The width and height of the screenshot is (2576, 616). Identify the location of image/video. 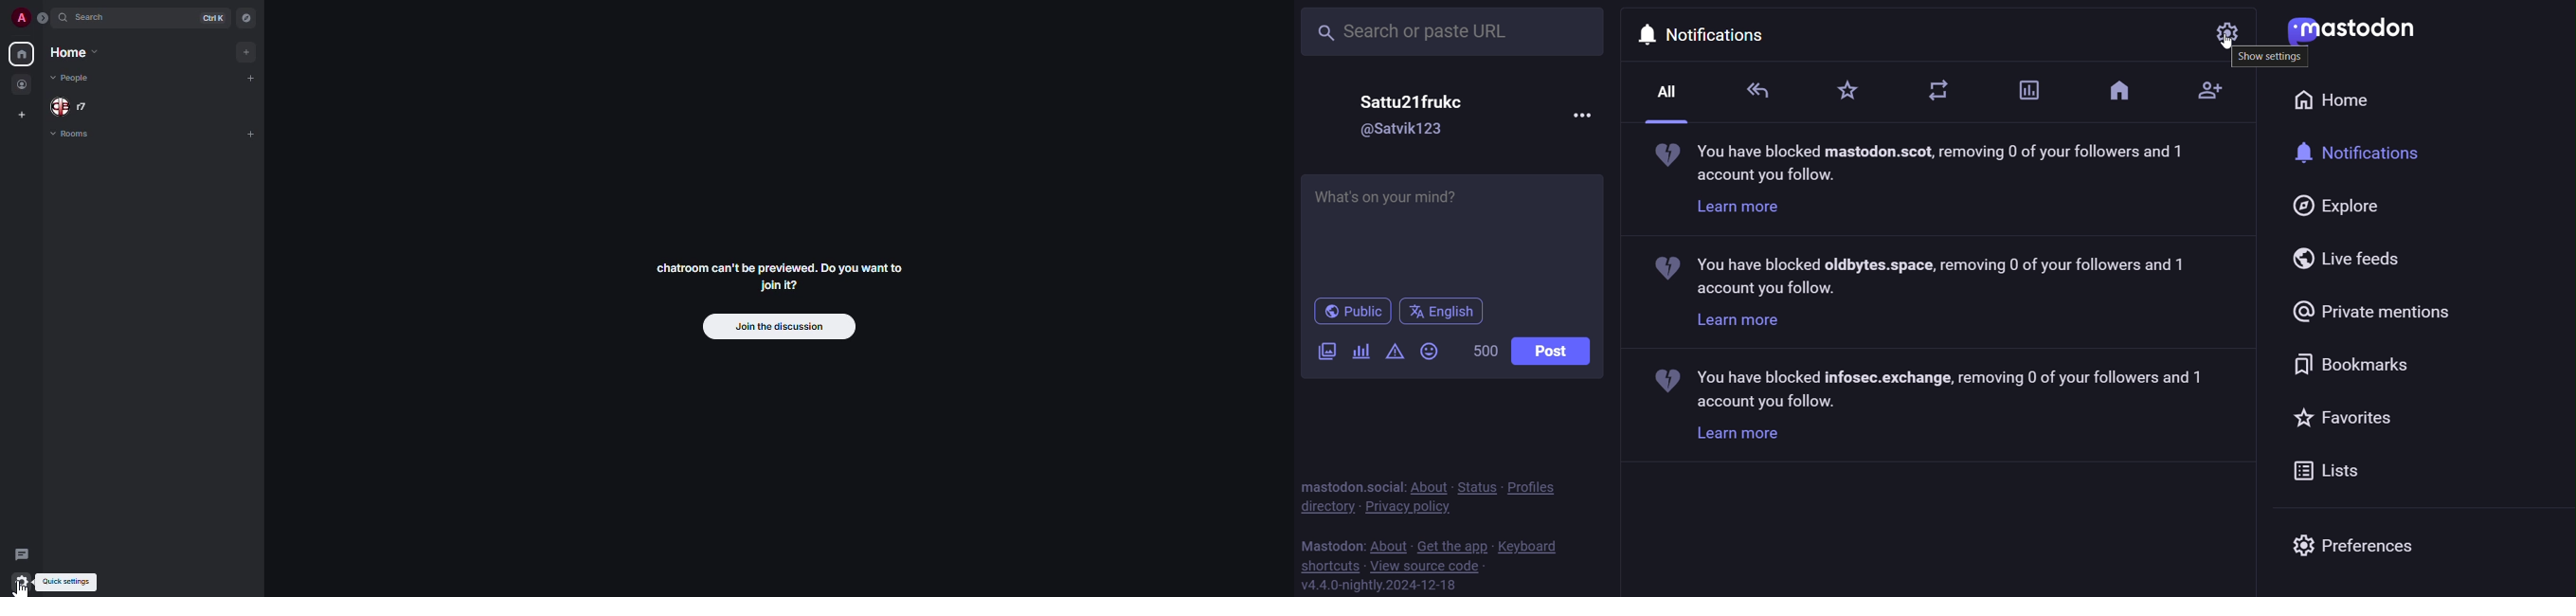
(1325, 353).